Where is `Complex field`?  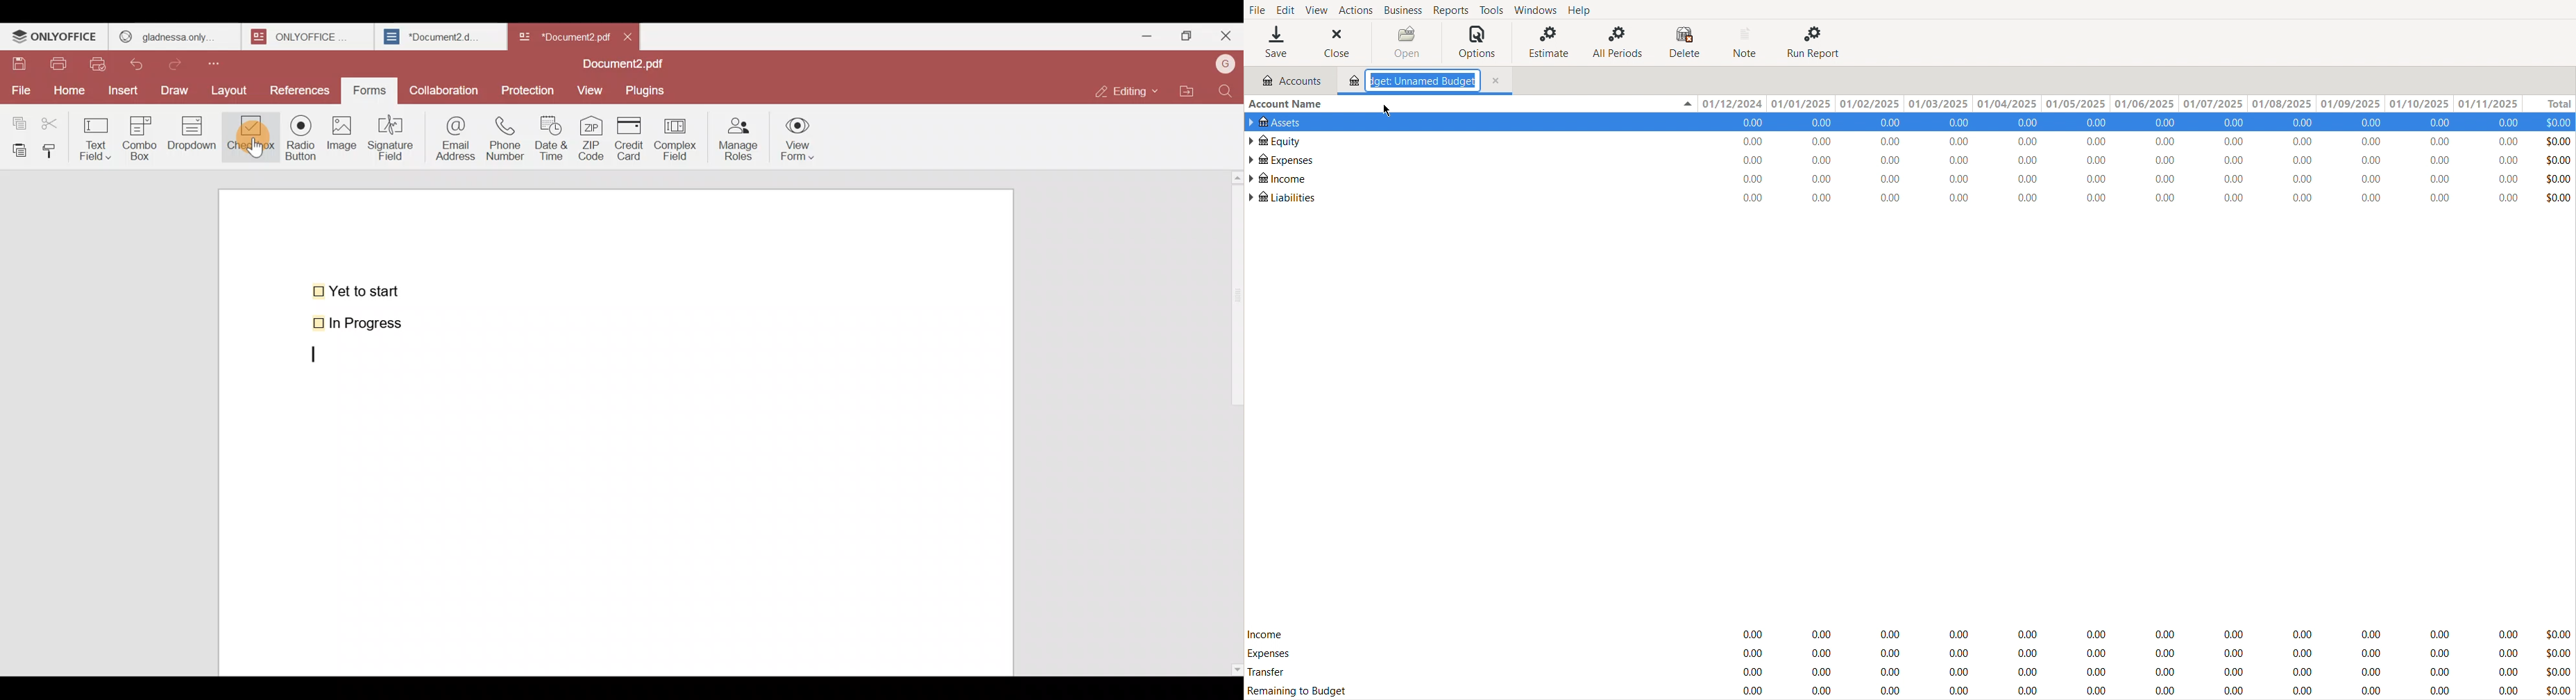 Complex field is located at coordinates (674, 140).